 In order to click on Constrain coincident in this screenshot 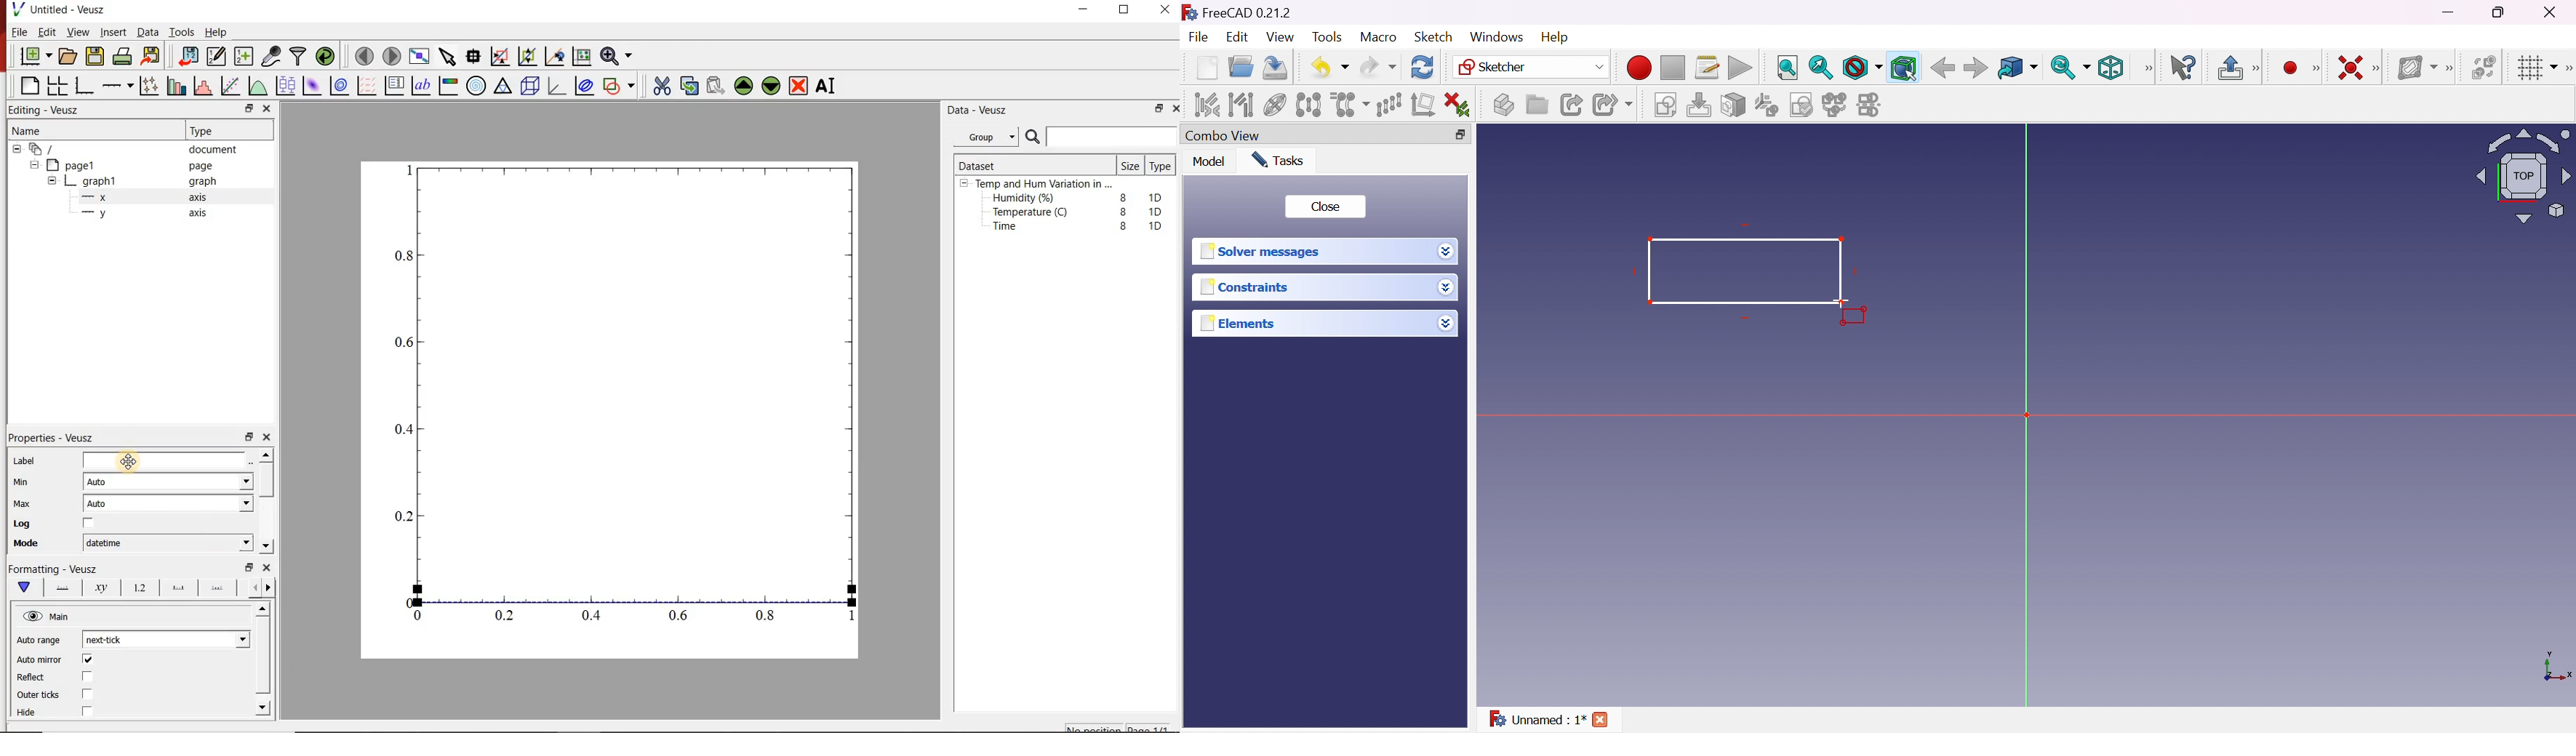, I will do `click(2353, 68)`.